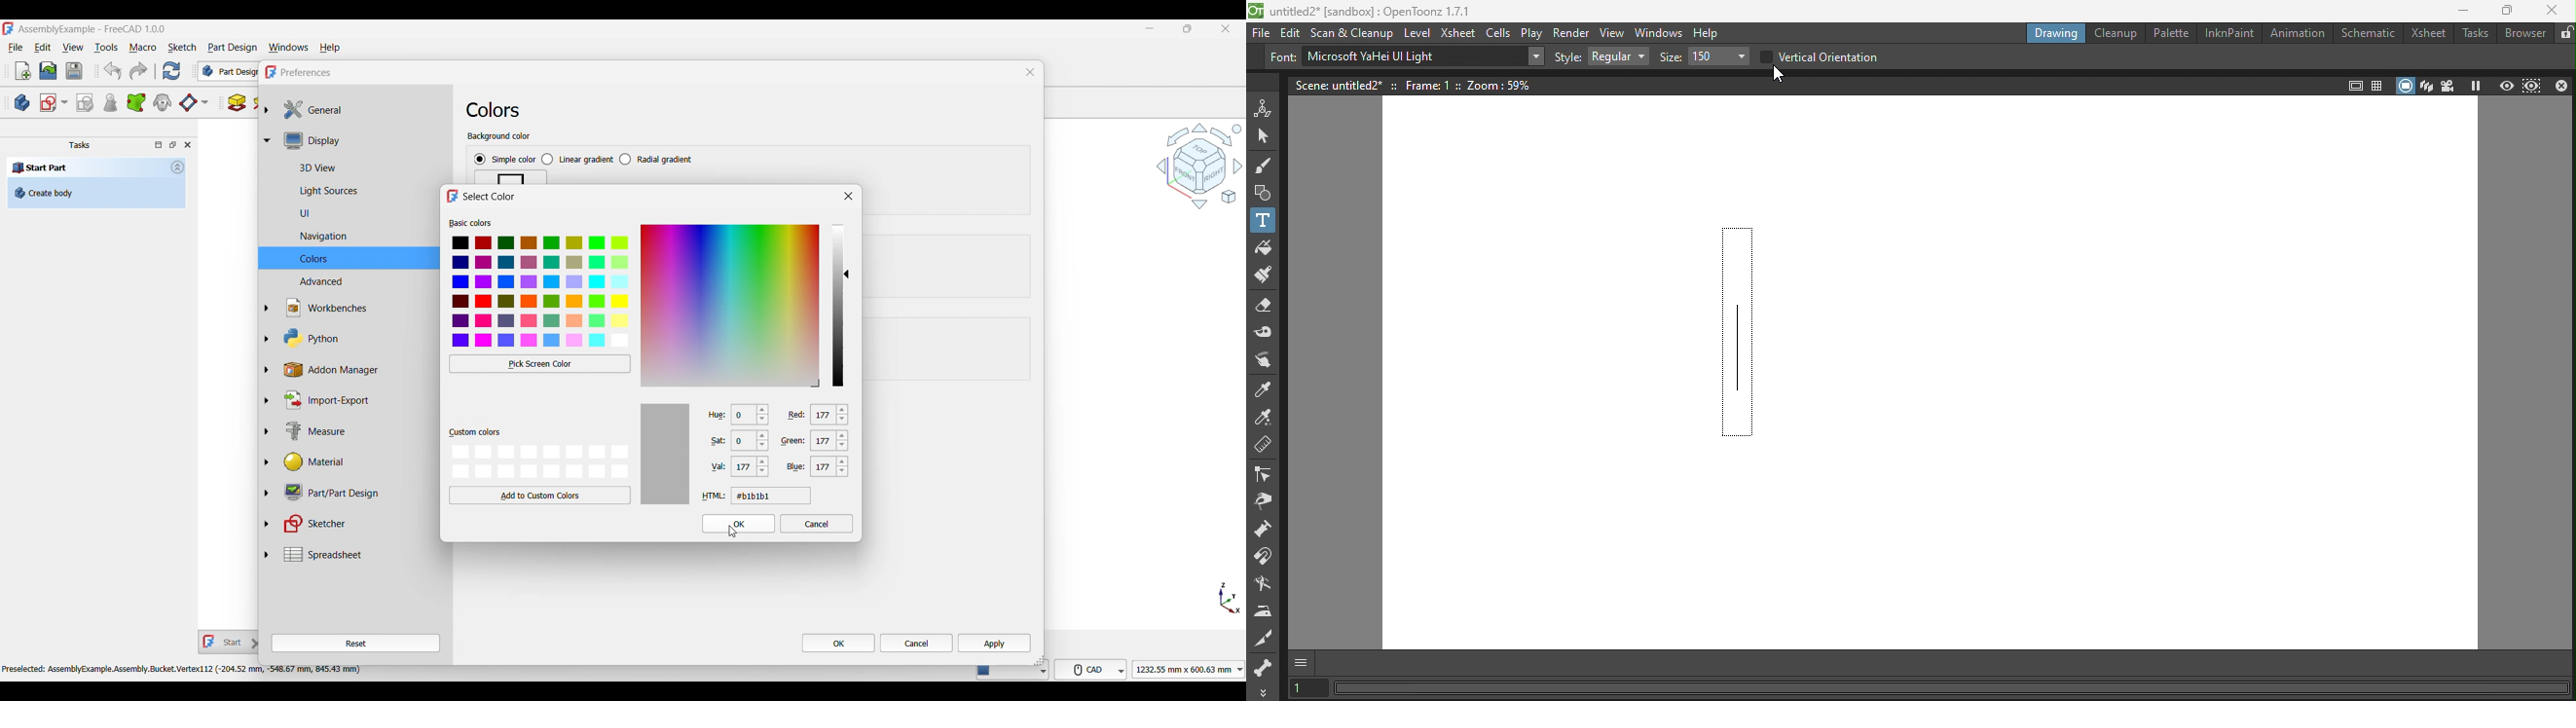  What do you see at coordinates (54, 103) in the screenshot?
I see `Create a sketch options` at bounding box center [54, 103].